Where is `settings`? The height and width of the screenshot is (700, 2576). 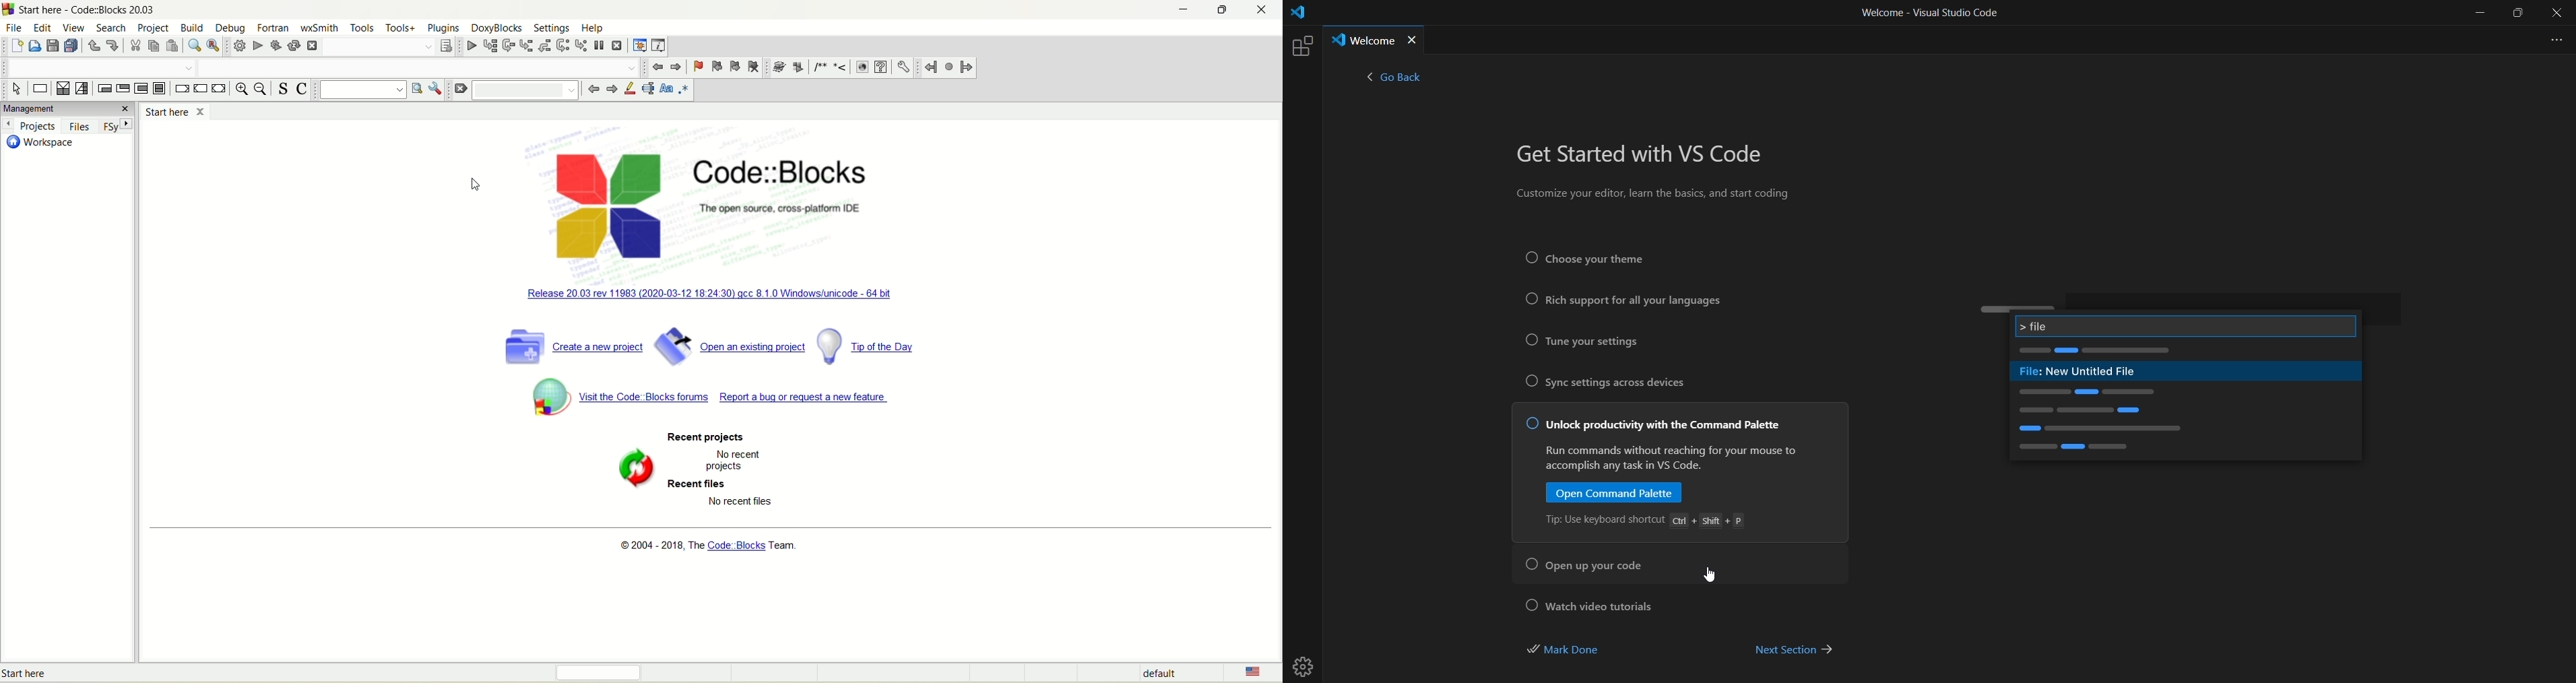 settings is located at coordinates (906, 66).